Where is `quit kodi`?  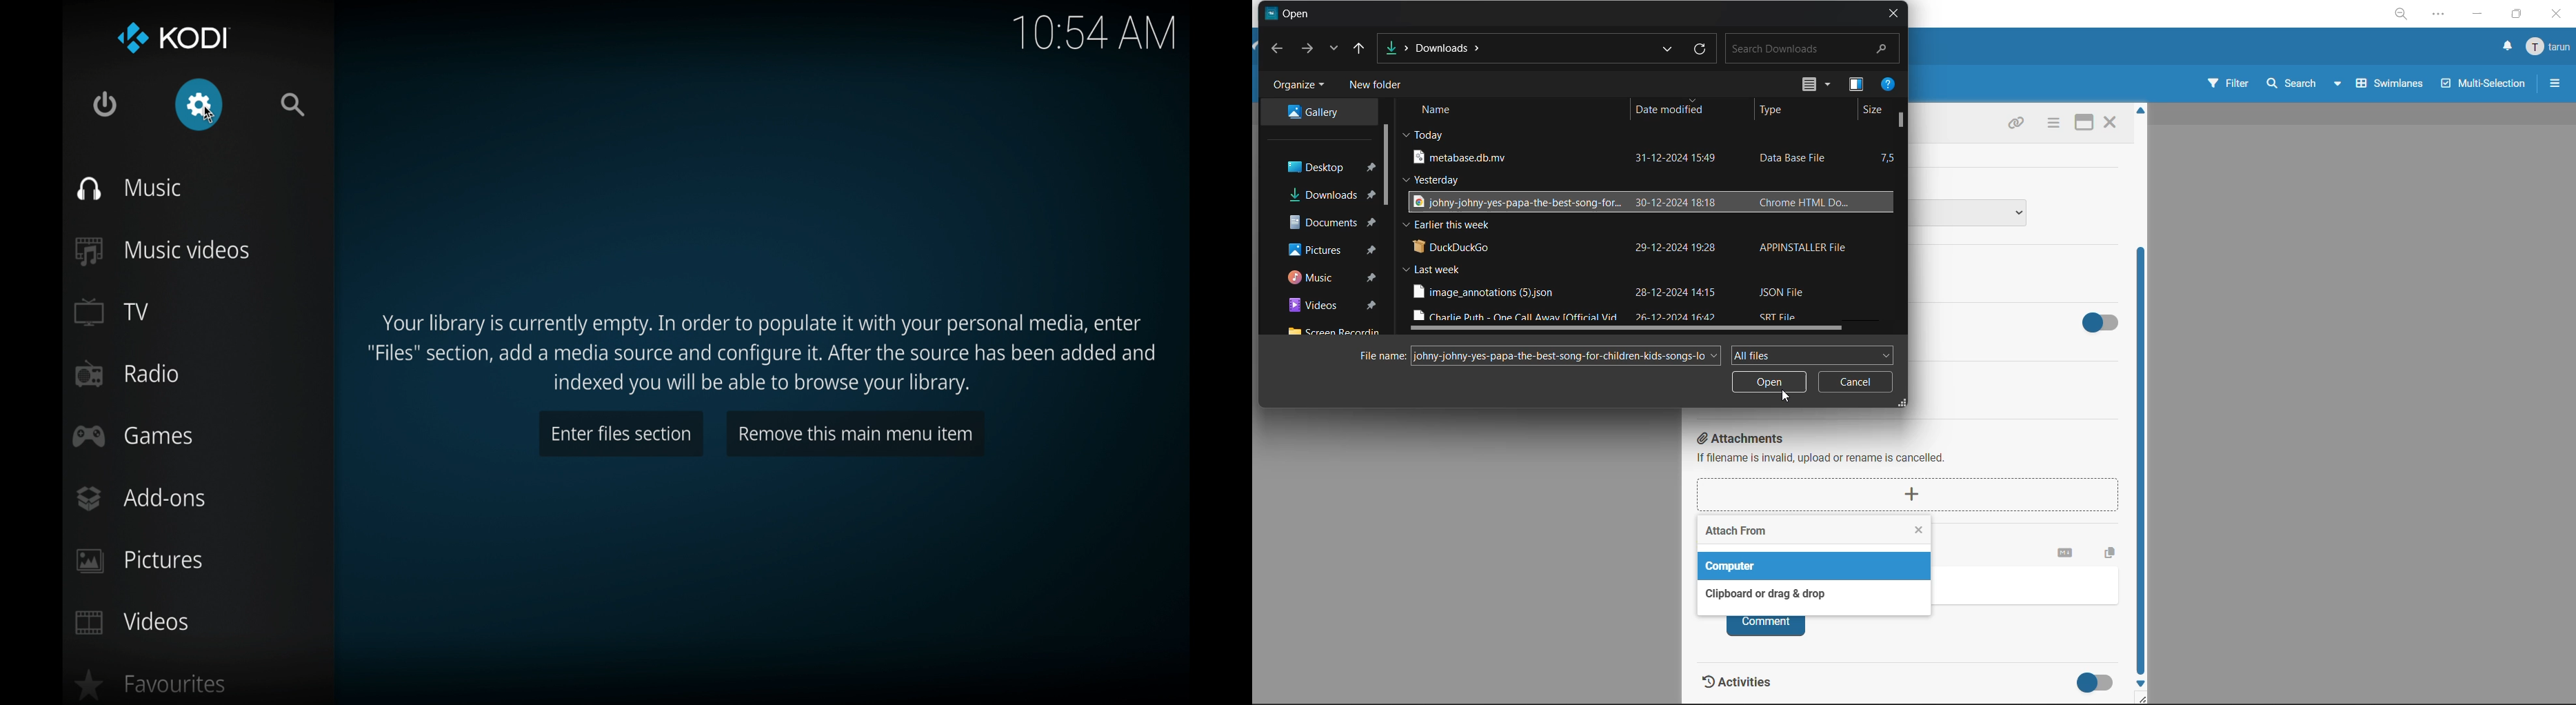 quit kodi is located at coordinates (106, 105).